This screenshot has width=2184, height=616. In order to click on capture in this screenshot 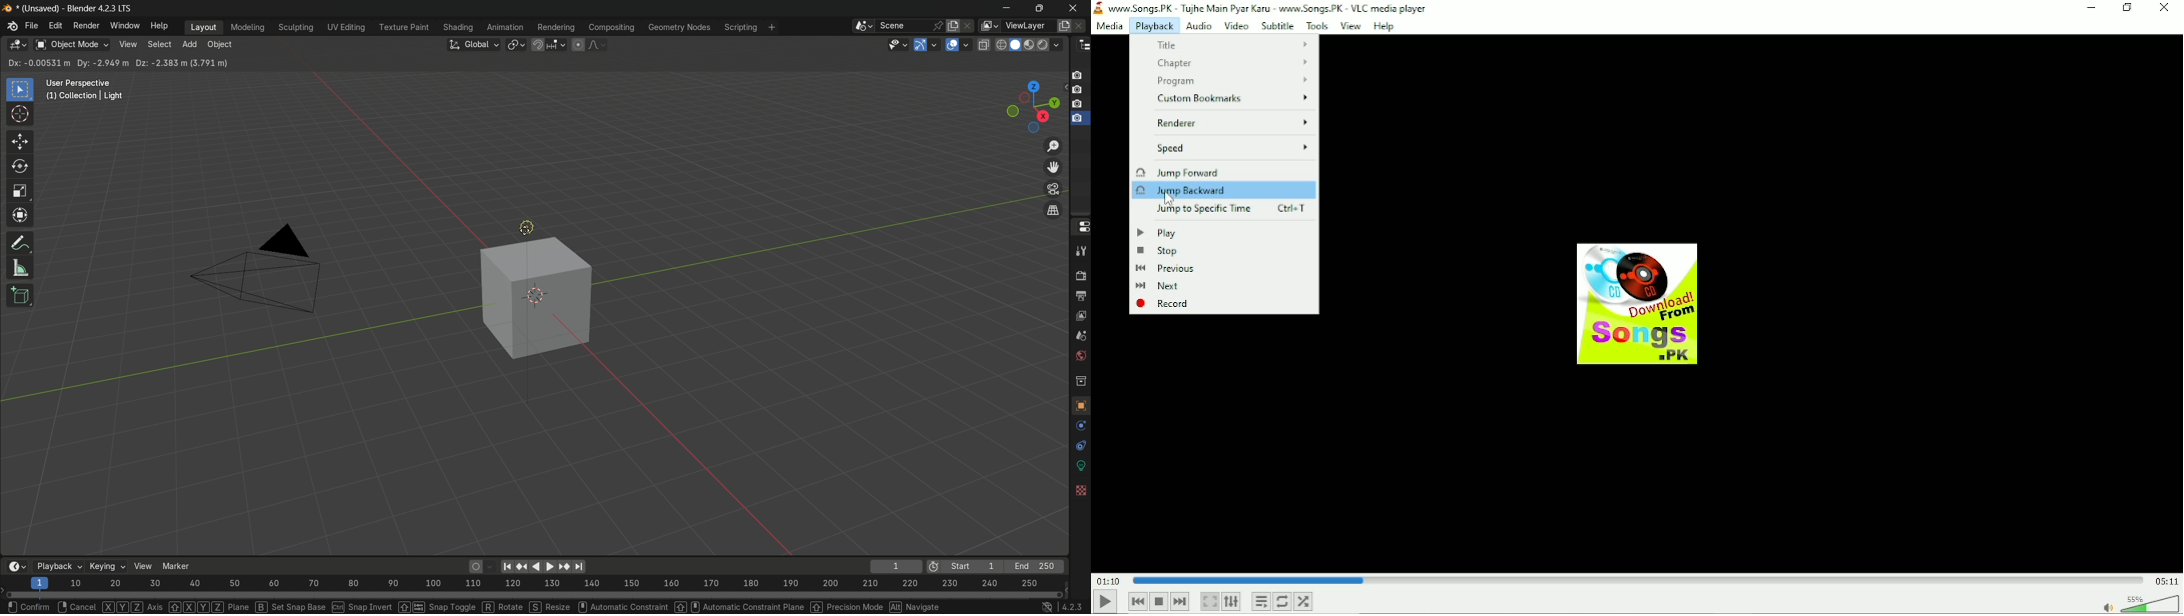, I will do `click(1078, 72)`.